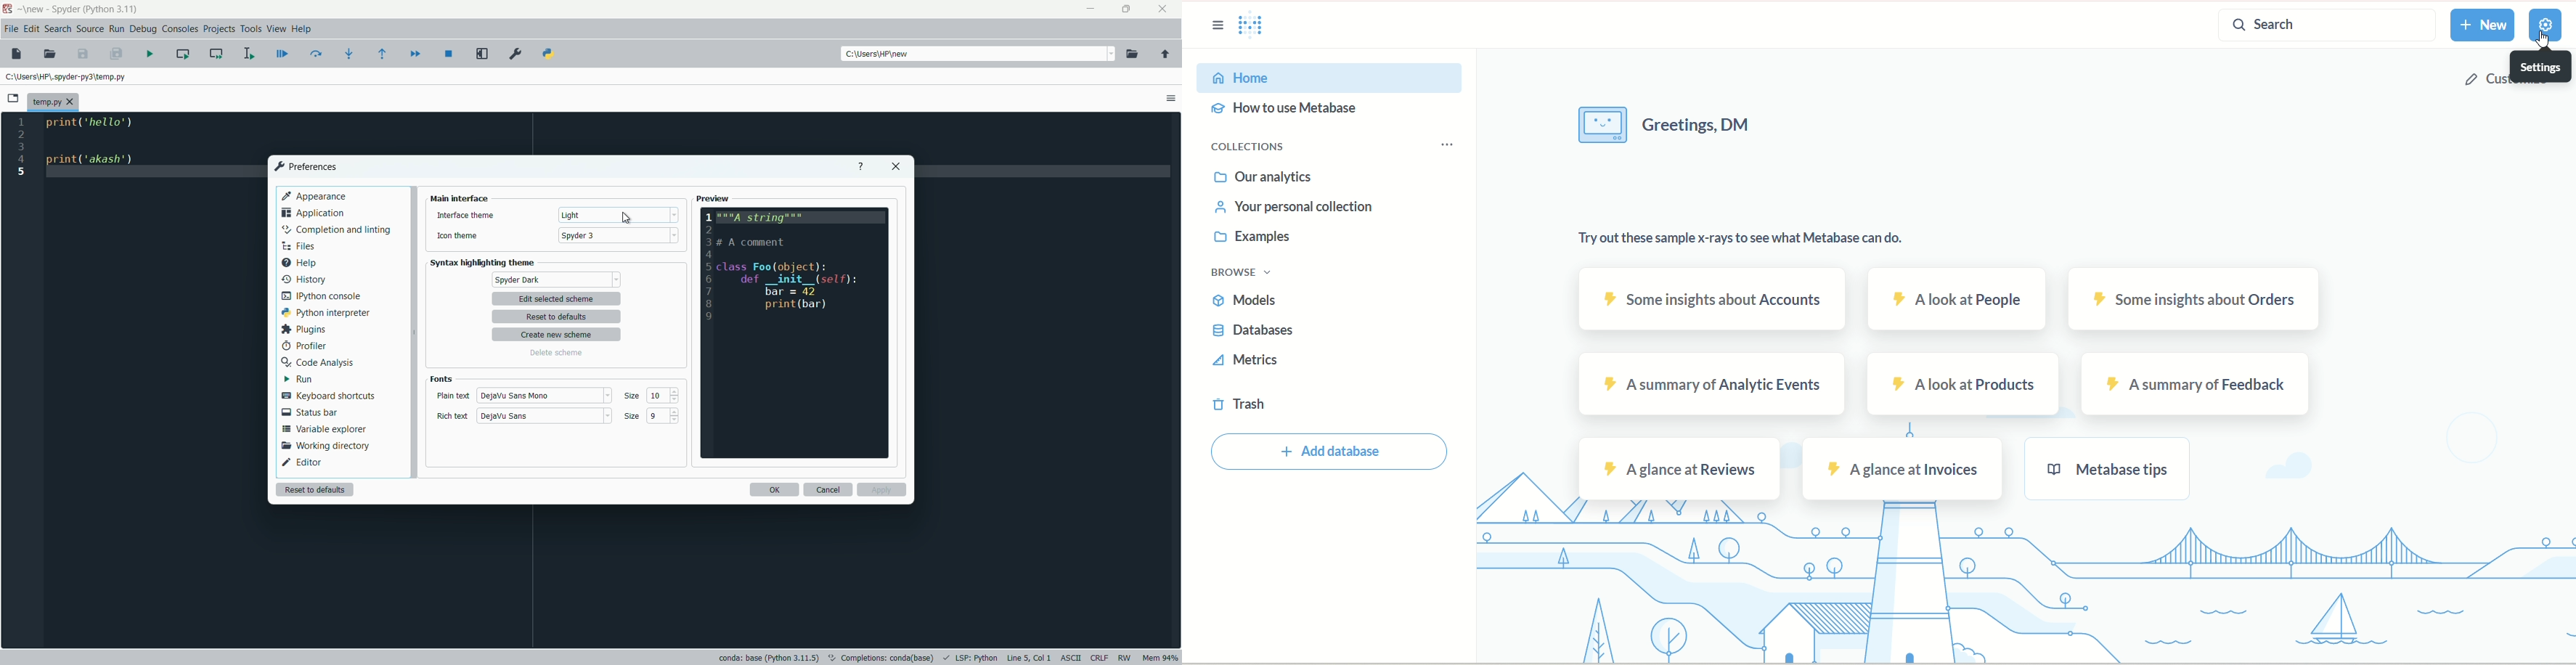 The image size is (2576, 672). Describe the element at coordinates (796, 335) in the screenshot. I see `preview layout` at that location.